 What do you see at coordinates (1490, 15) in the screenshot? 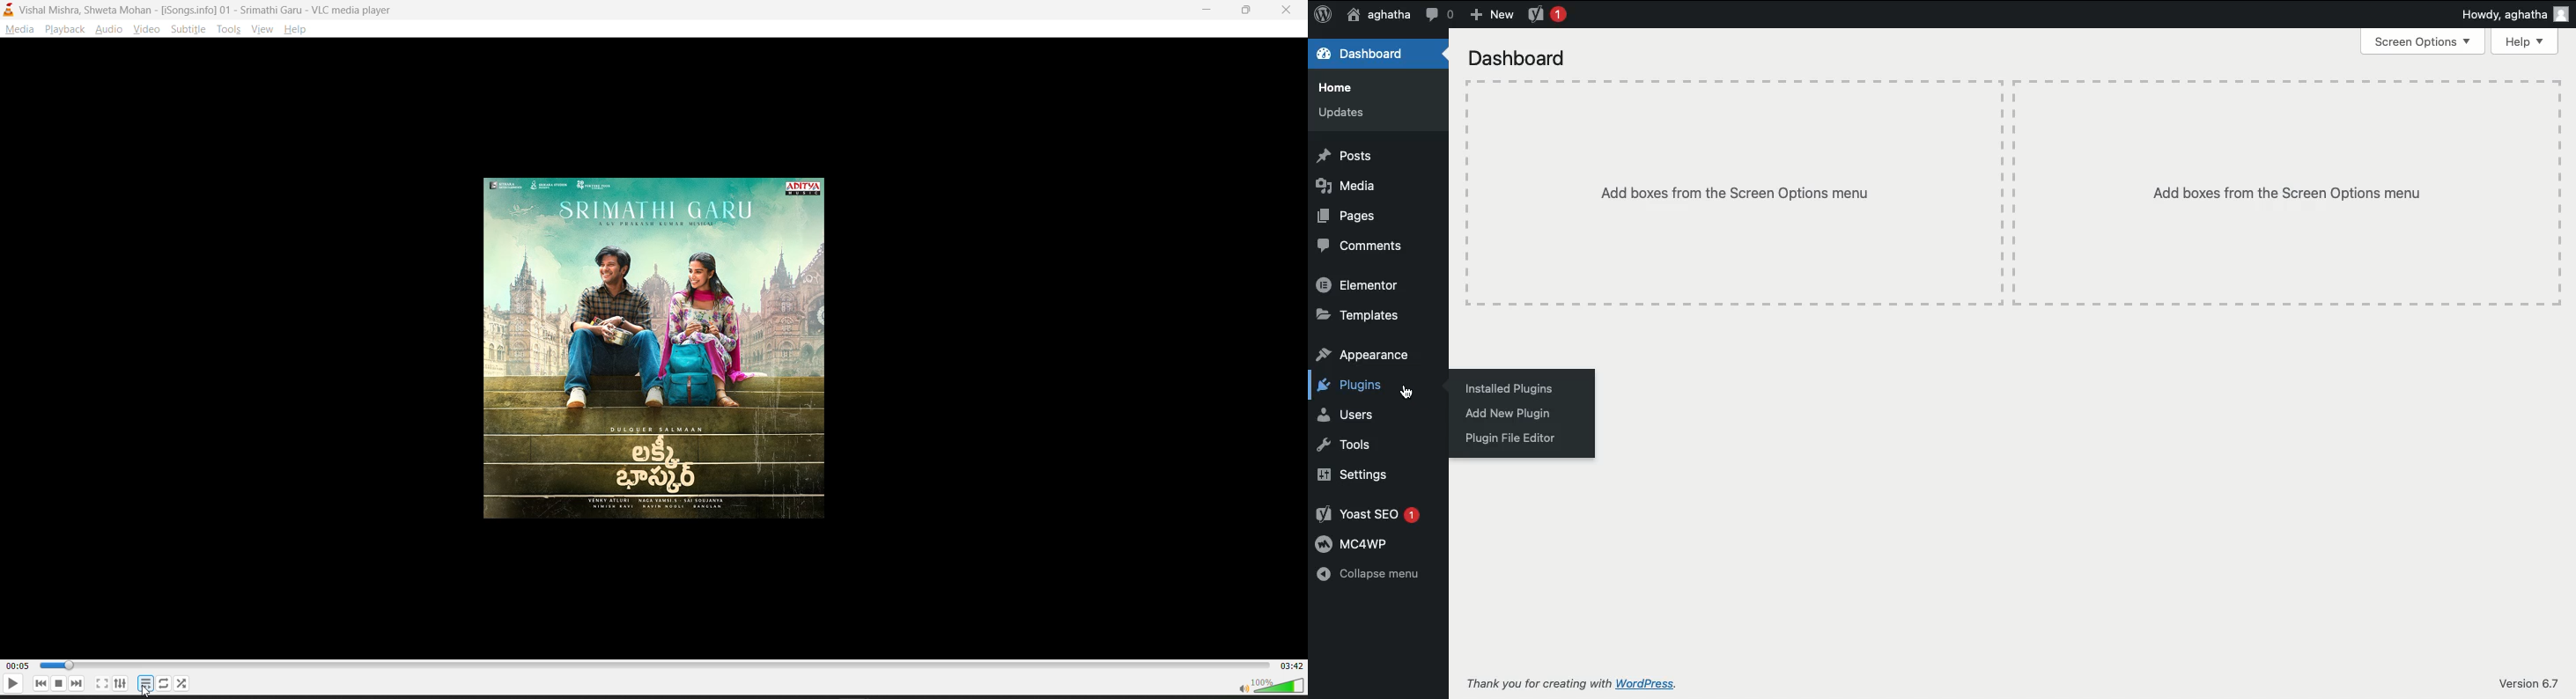
I see `New` at bounding box center [1490, 15].